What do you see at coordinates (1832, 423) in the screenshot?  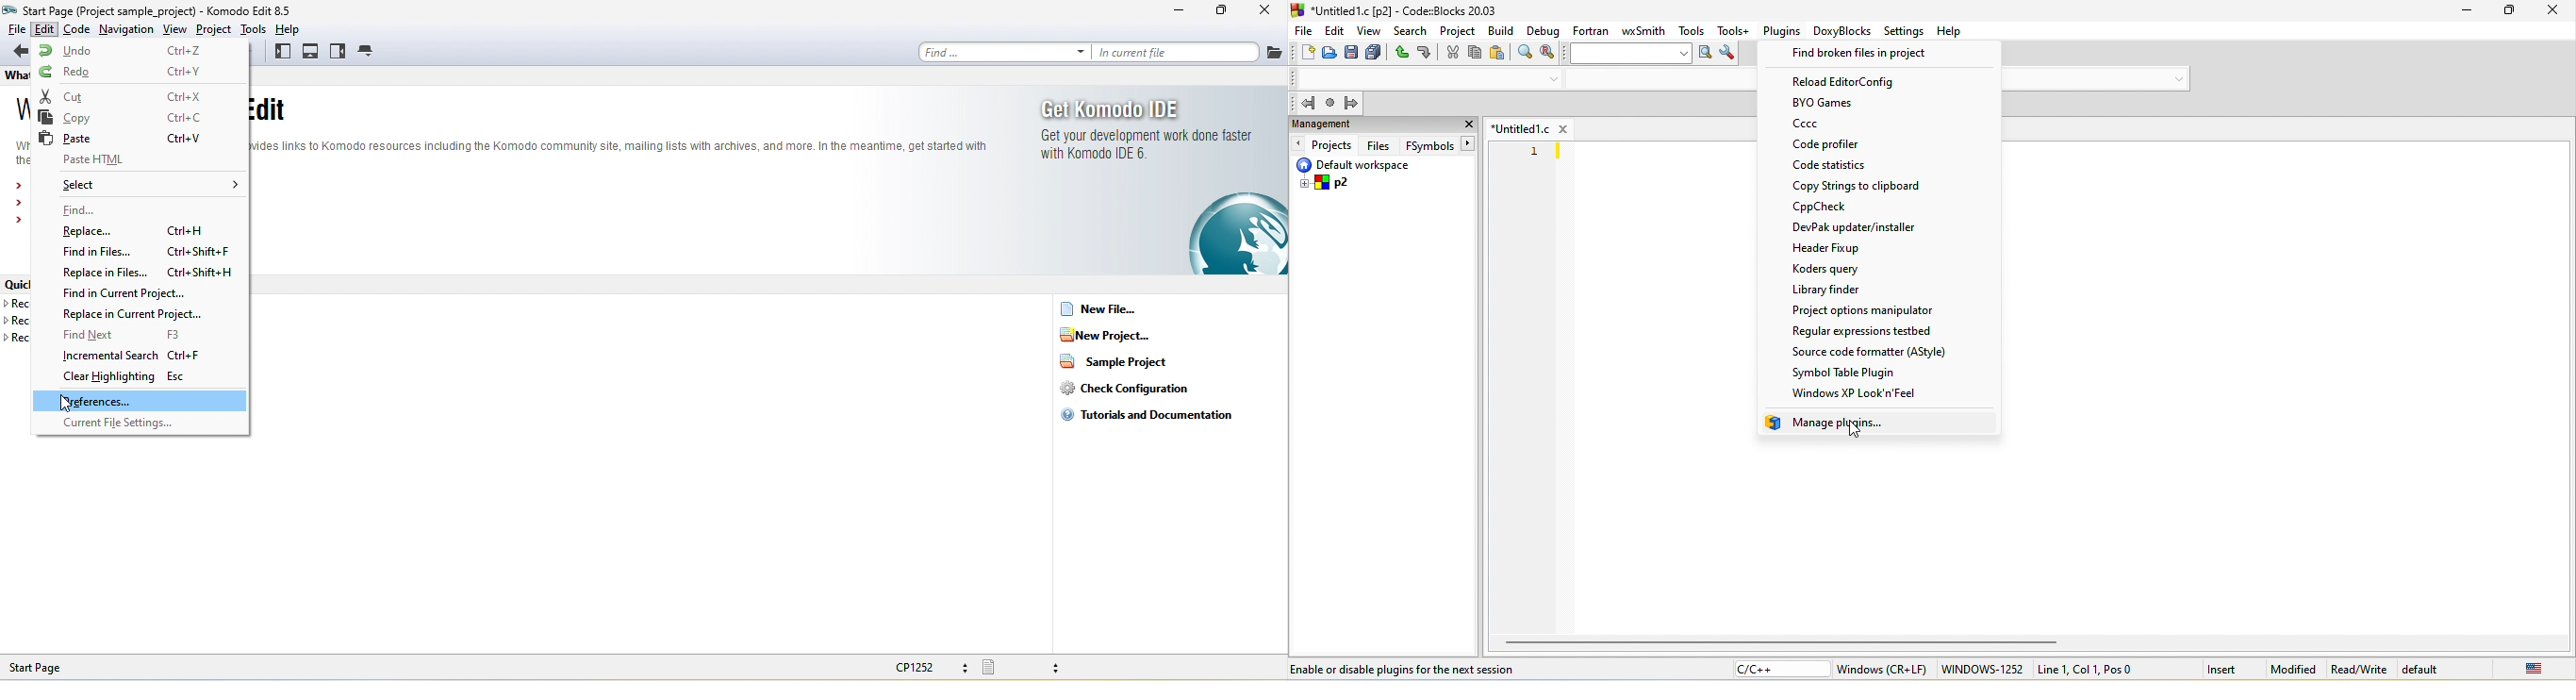 I see `manage plugins` at bounding box center [1832, 423].